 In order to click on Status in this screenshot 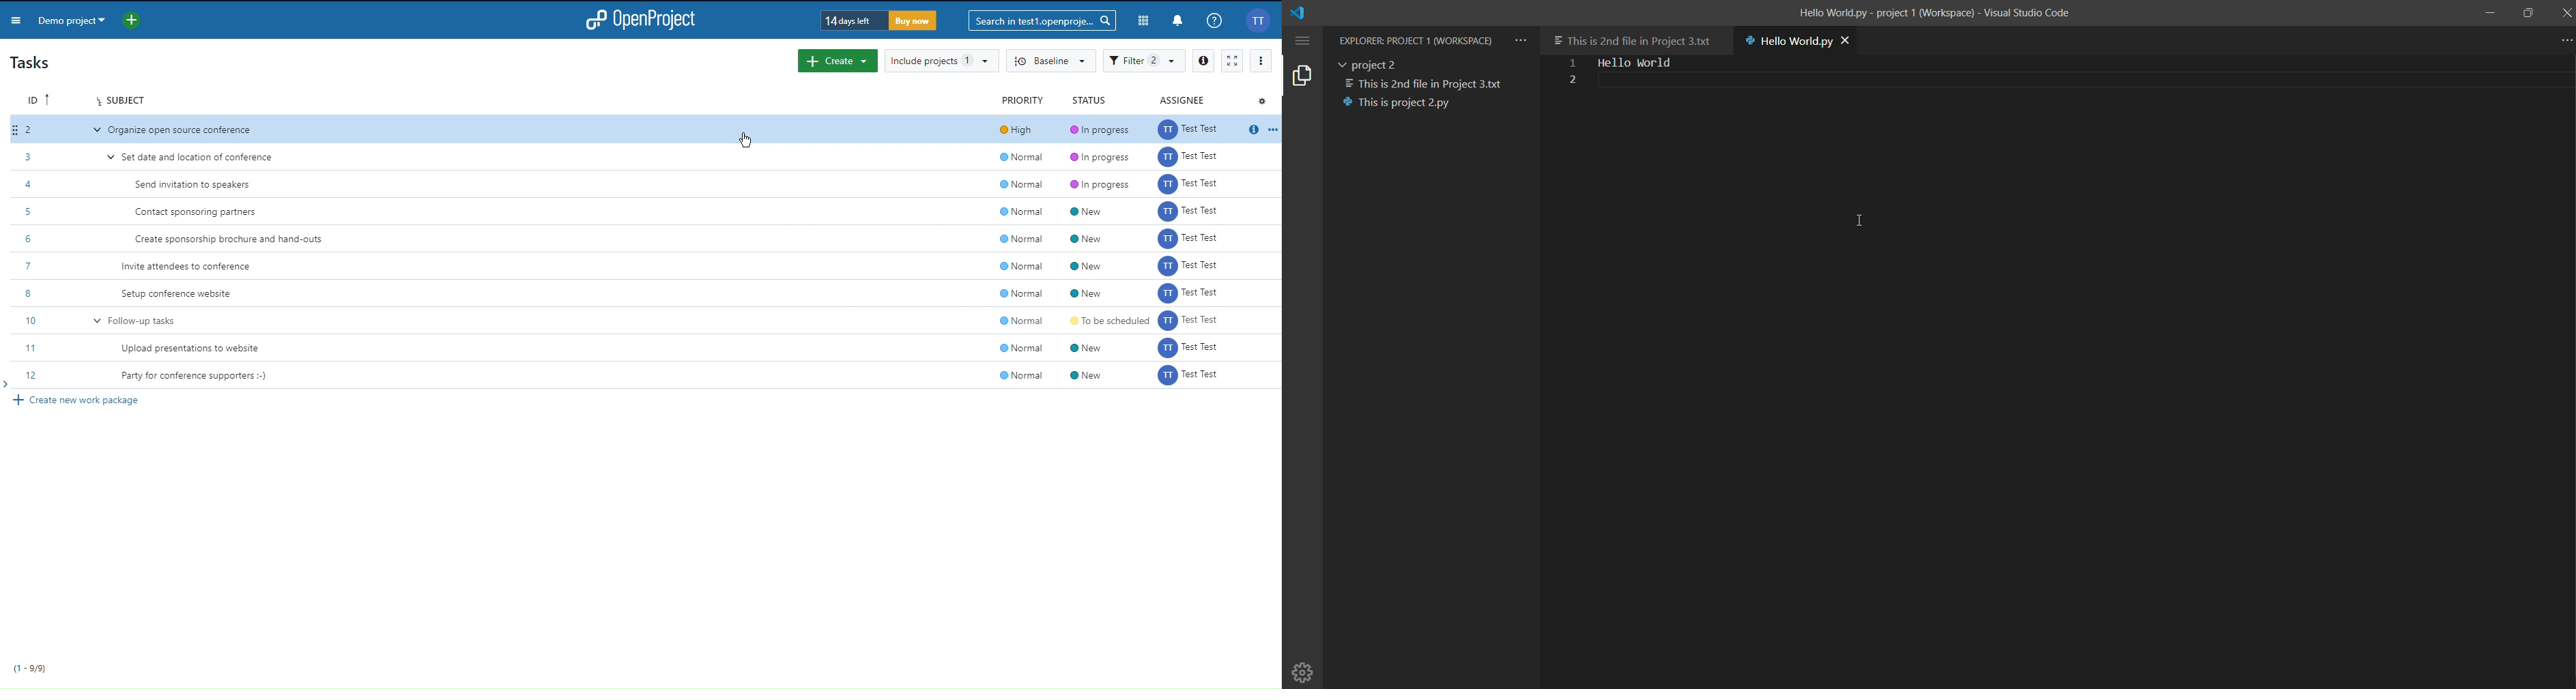, I will do `click(1087, 100)`.